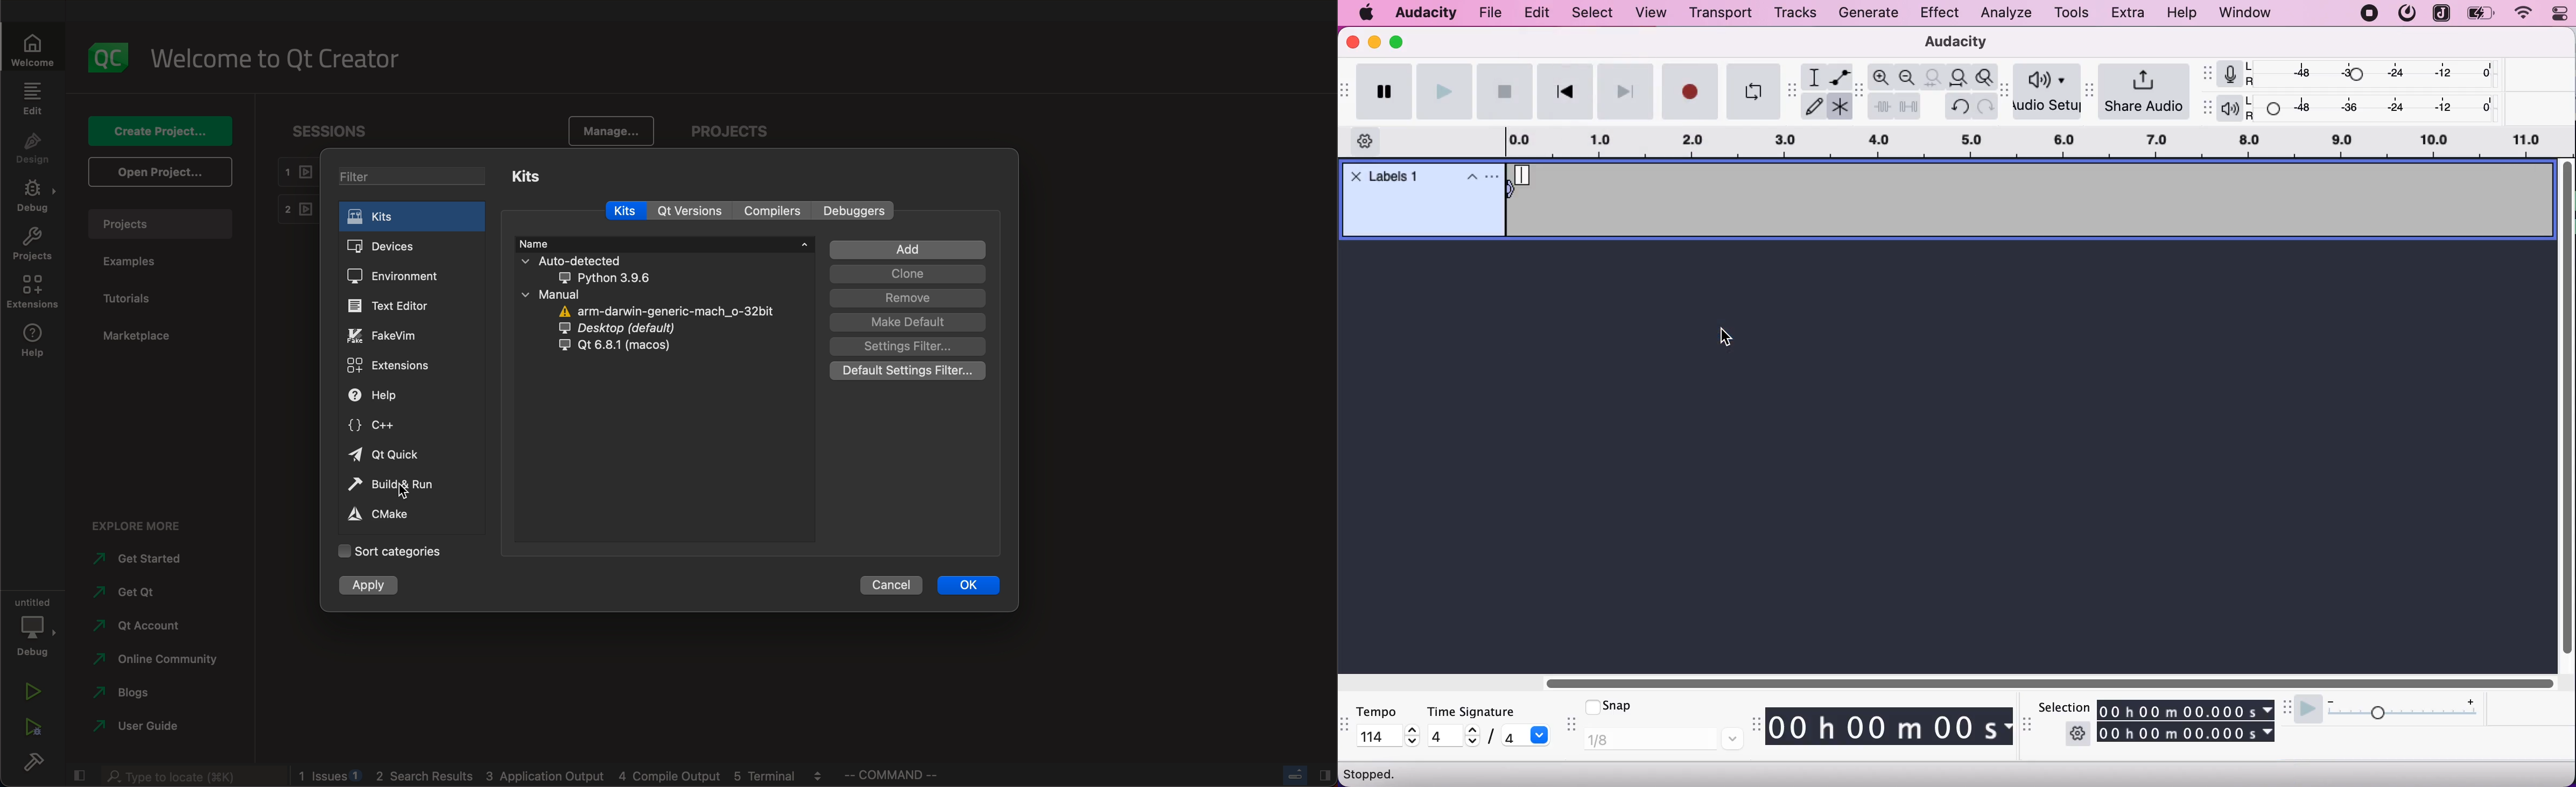  I want to click on maximize, so click(1403, 40).